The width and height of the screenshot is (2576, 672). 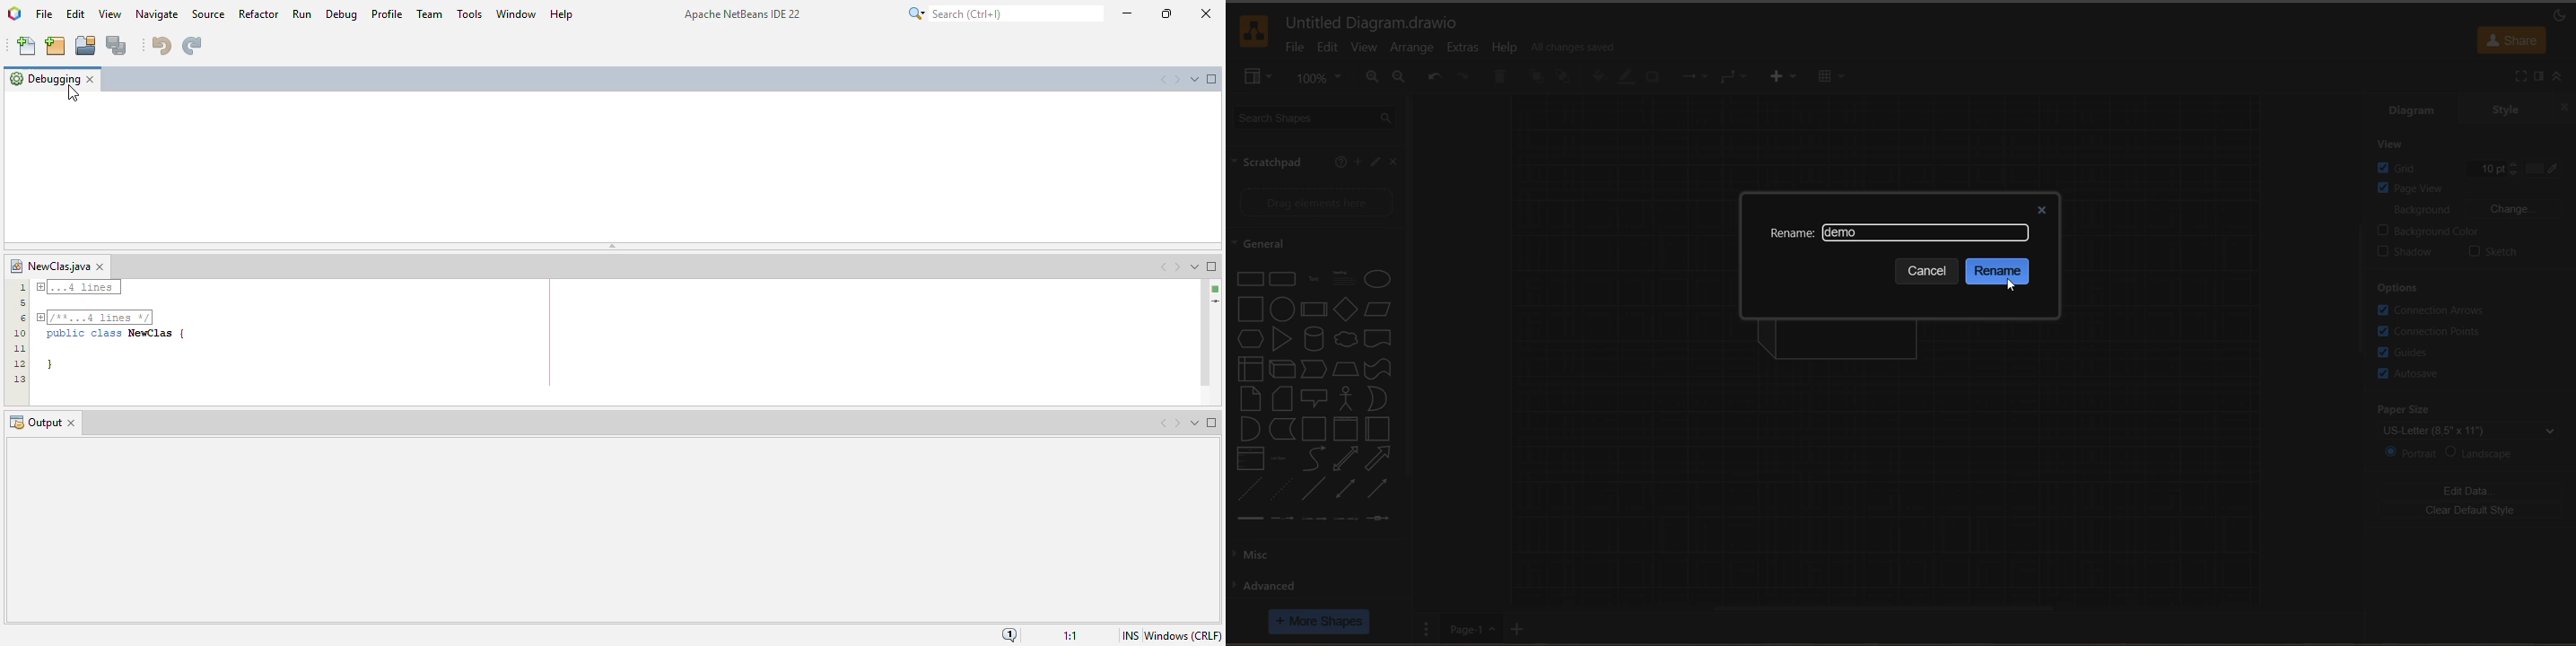 I want to click on scroll documents left, so click(x=1164, y=423).